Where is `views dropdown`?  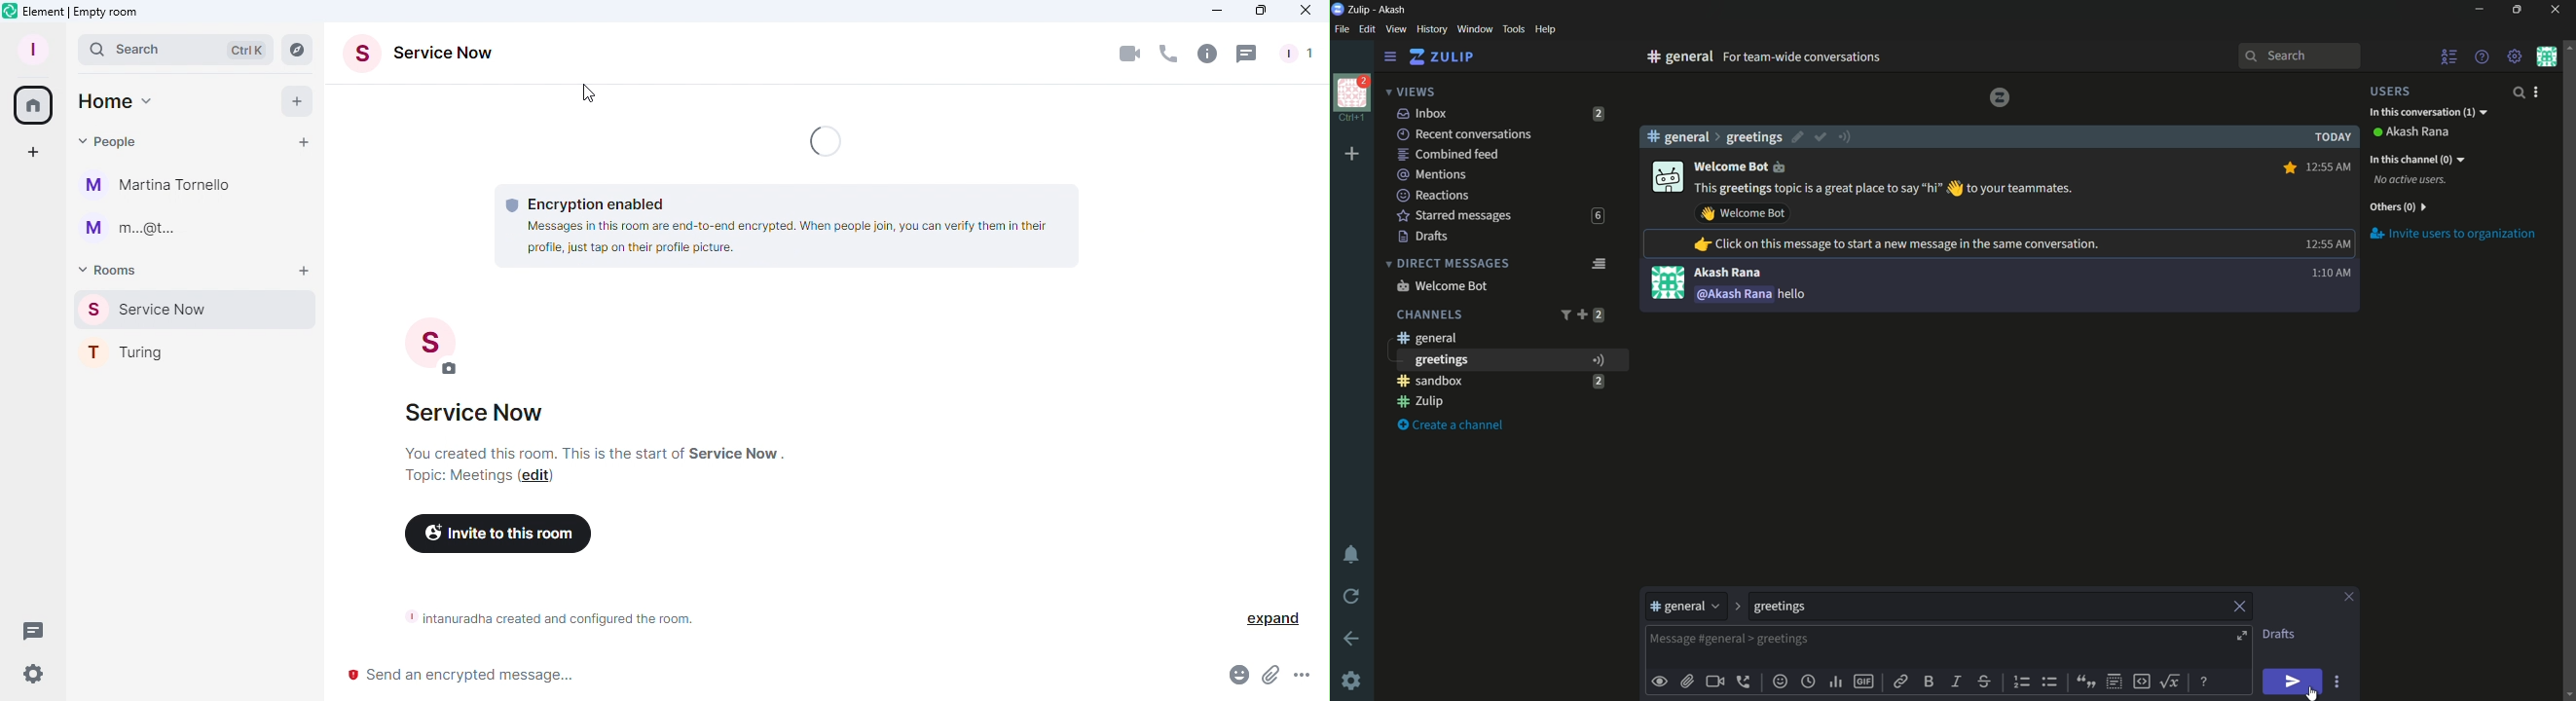 views dropdown is located at coordinates (1410, 93).